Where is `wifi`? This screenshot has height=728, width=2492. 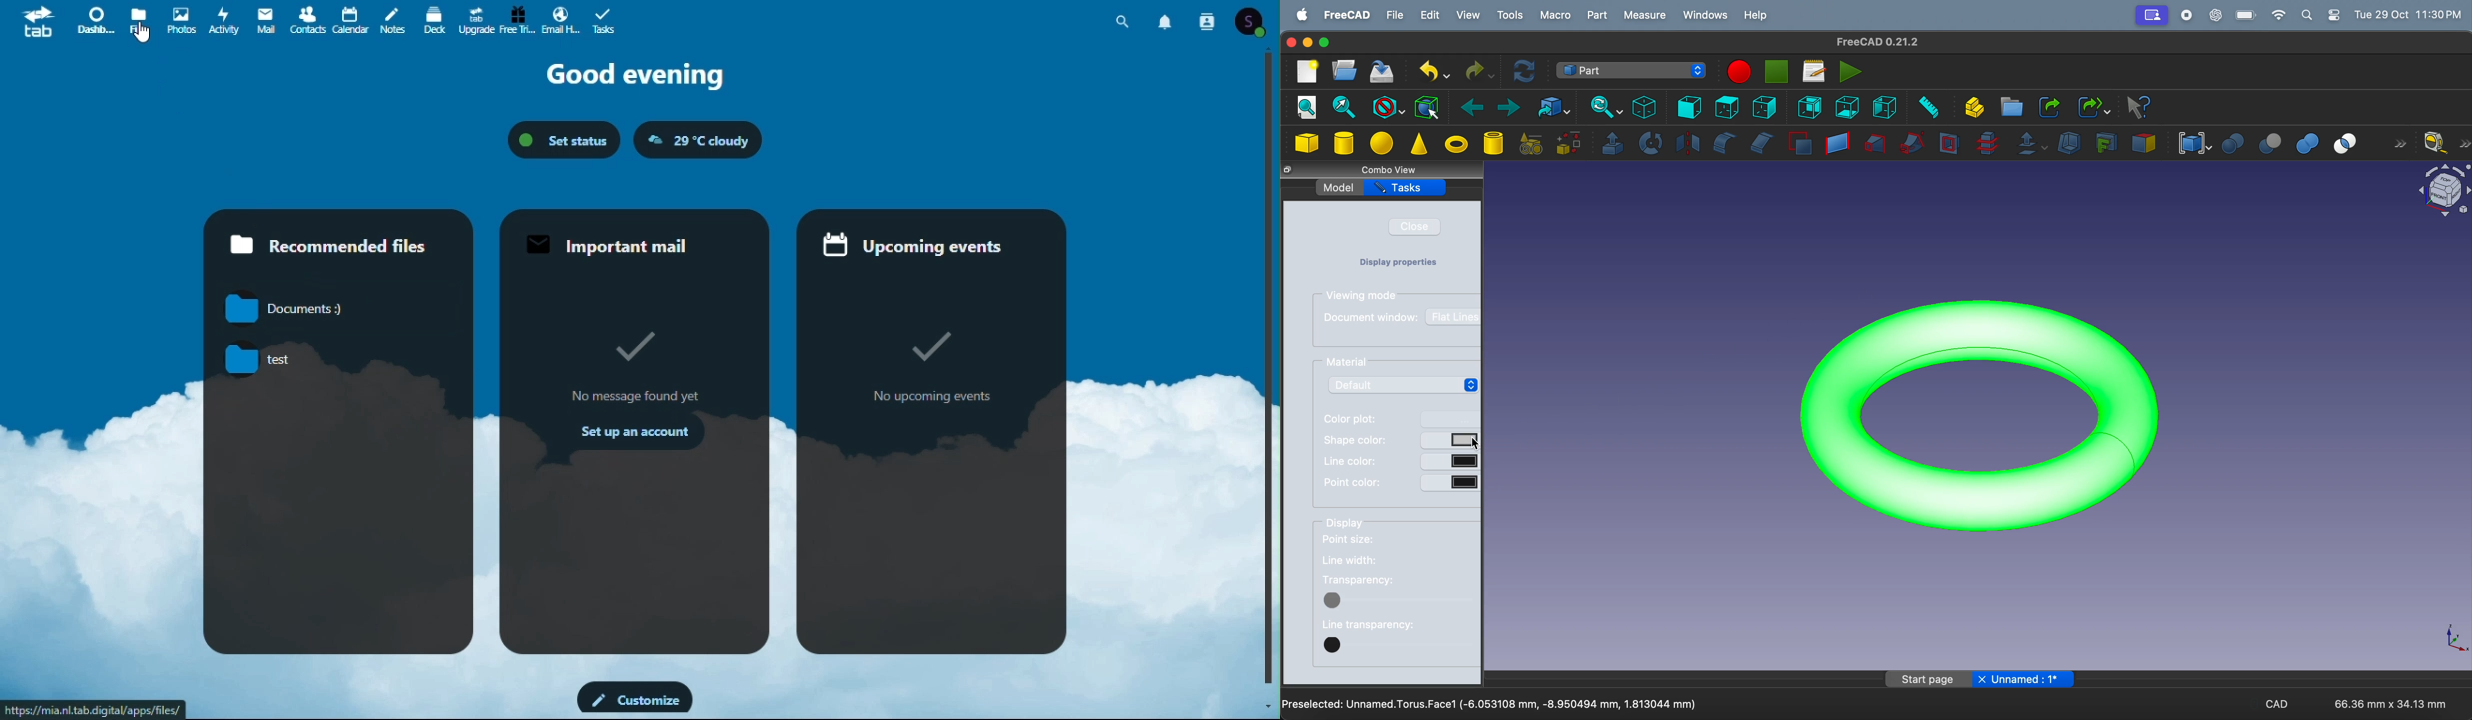 wifi is located at coordinates (2280, 14).